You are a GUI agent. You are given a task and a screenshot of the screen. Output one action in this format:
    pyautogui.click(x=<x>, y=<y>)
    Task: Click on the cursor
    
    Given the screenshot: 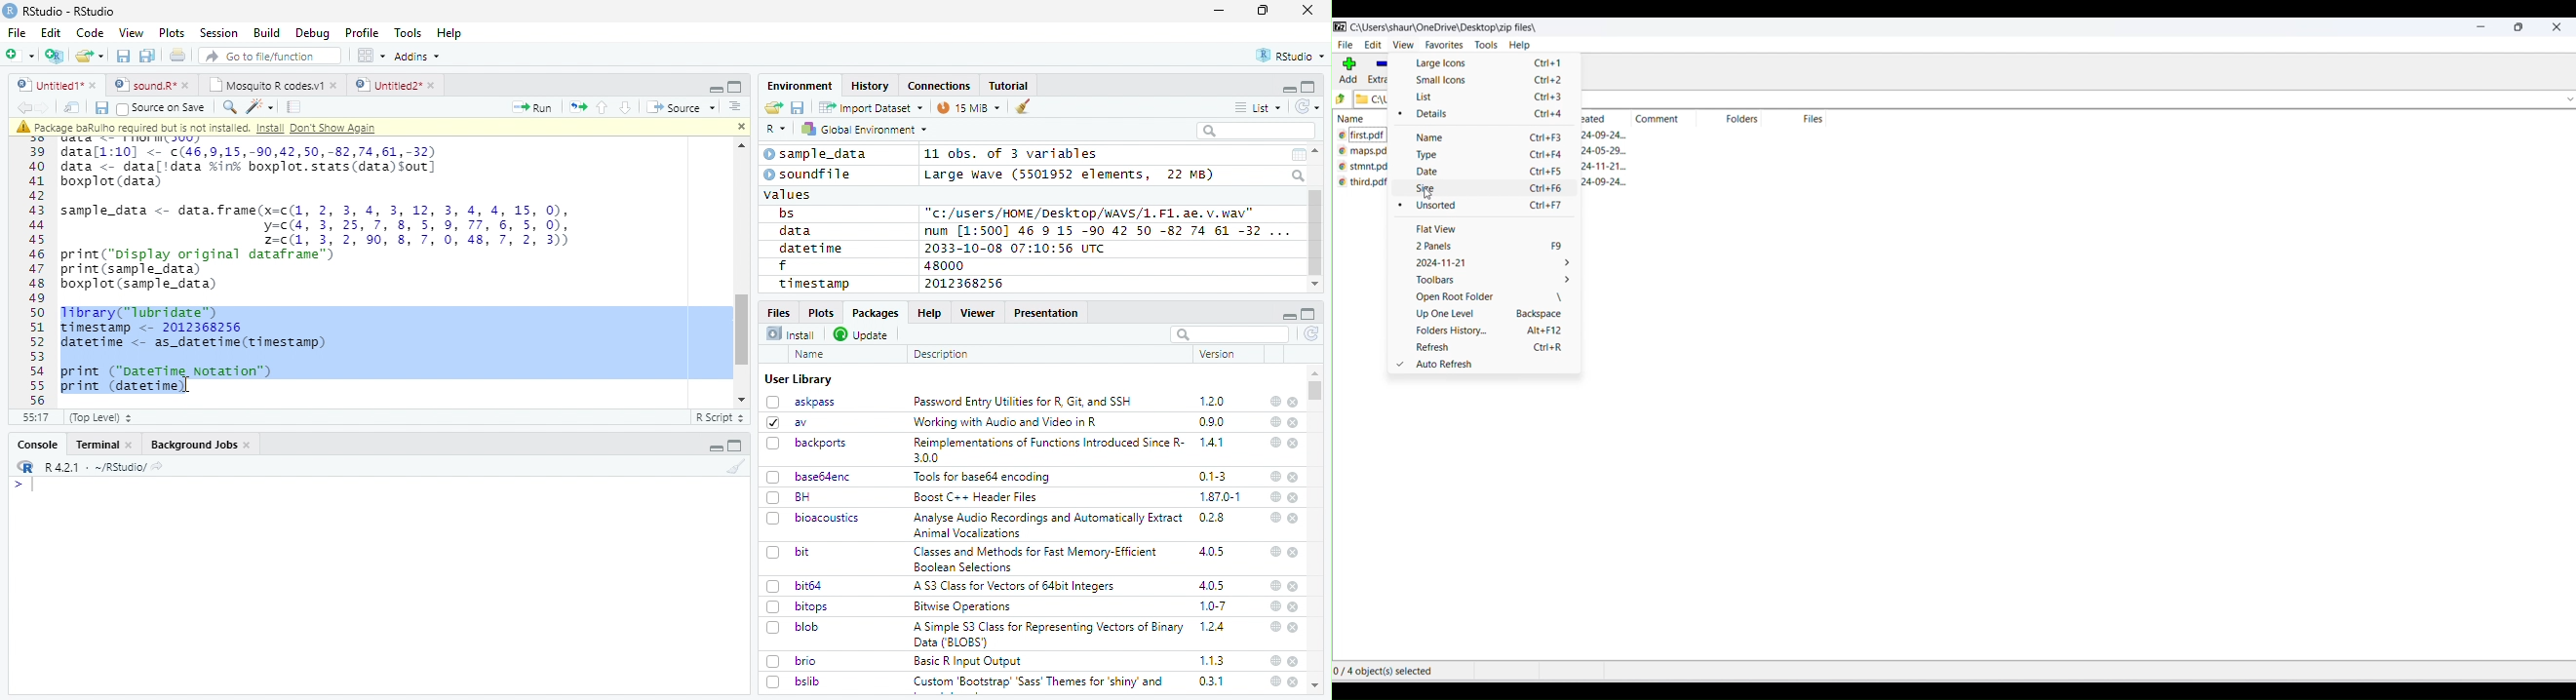 What is the action you would take?
    pyautogui.click(x=190, y=388)
    